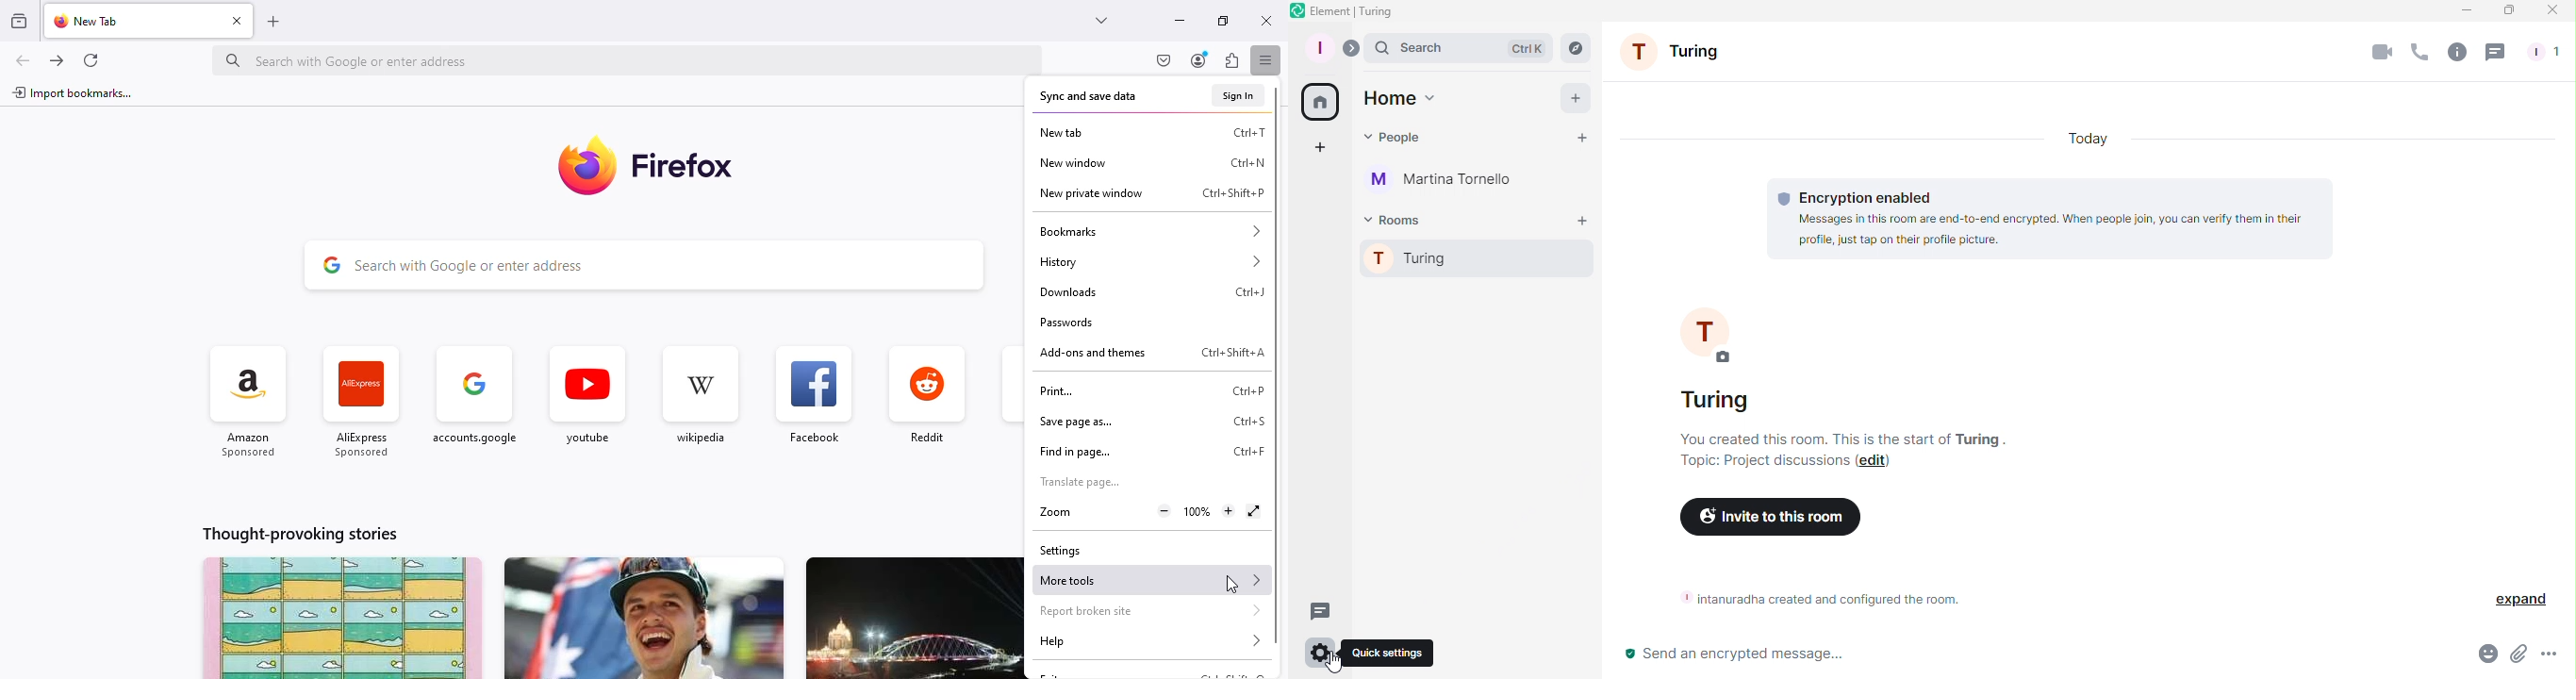 Image resolution: width=2576 pixels, height=700 pixels. I want to click on Close, so click(2553, 10).